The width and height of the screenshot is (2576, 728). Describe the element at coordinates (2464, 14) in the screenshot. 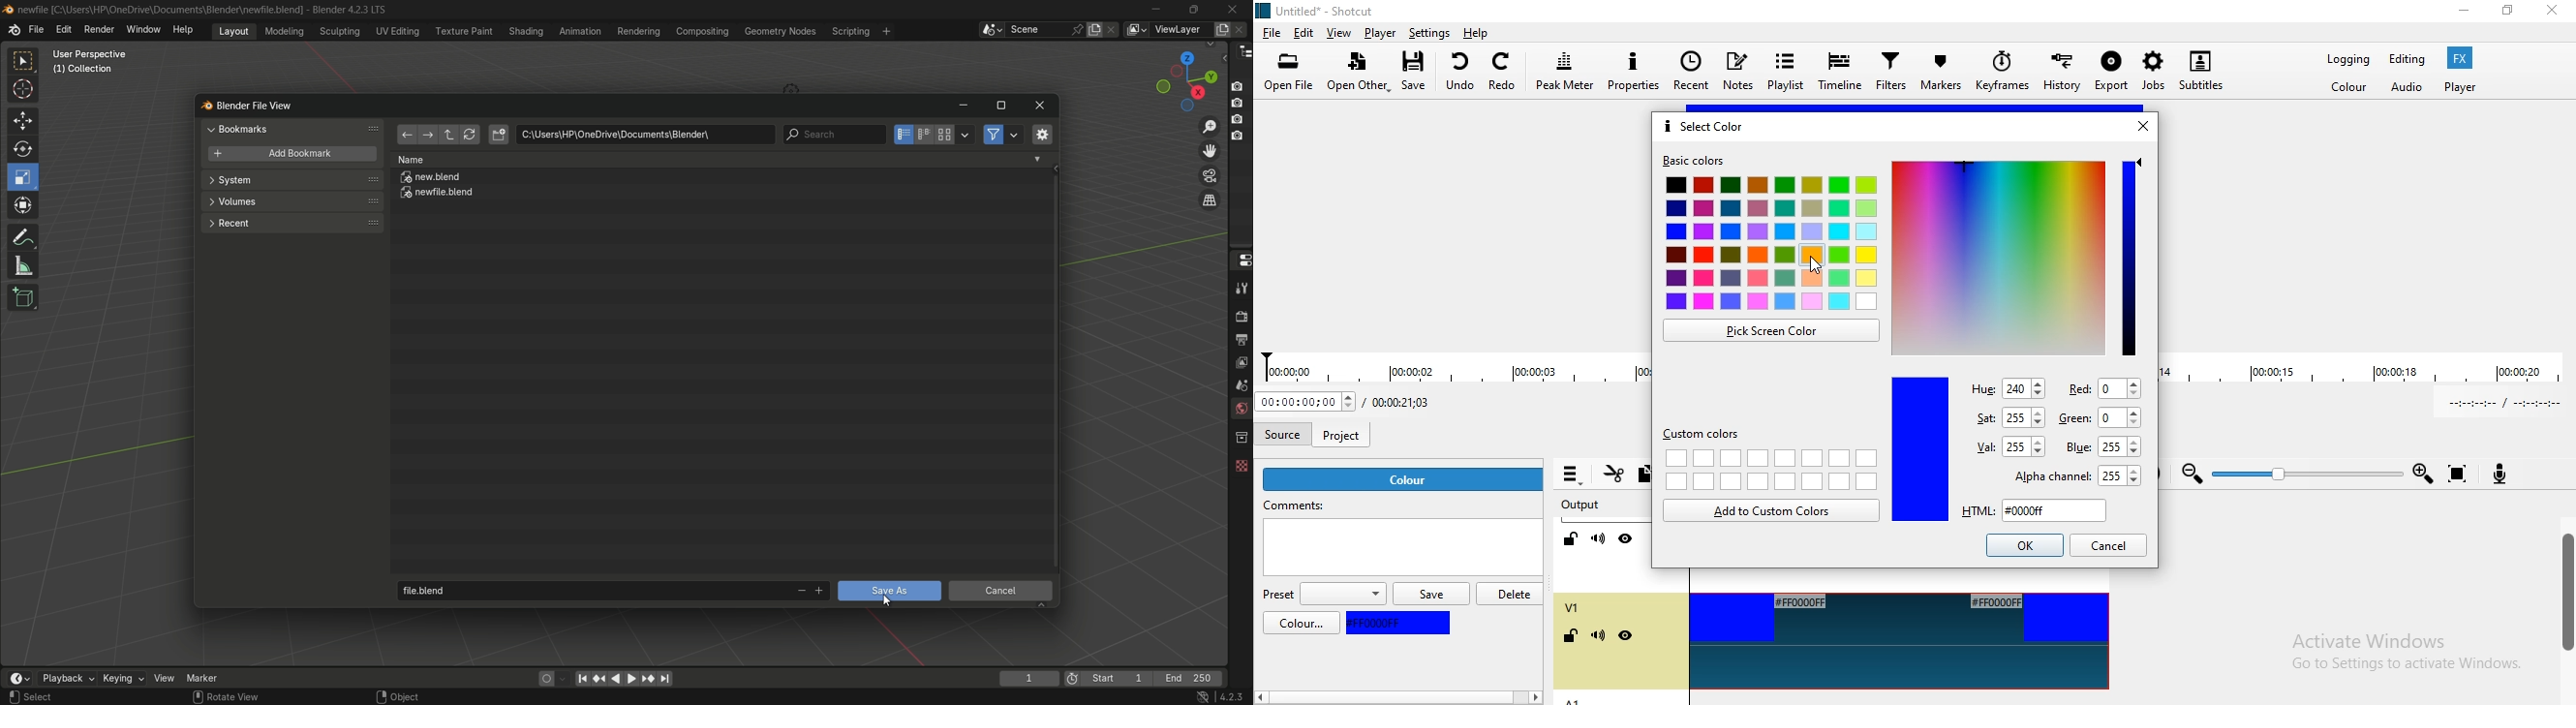

I see `minimise` at that location.